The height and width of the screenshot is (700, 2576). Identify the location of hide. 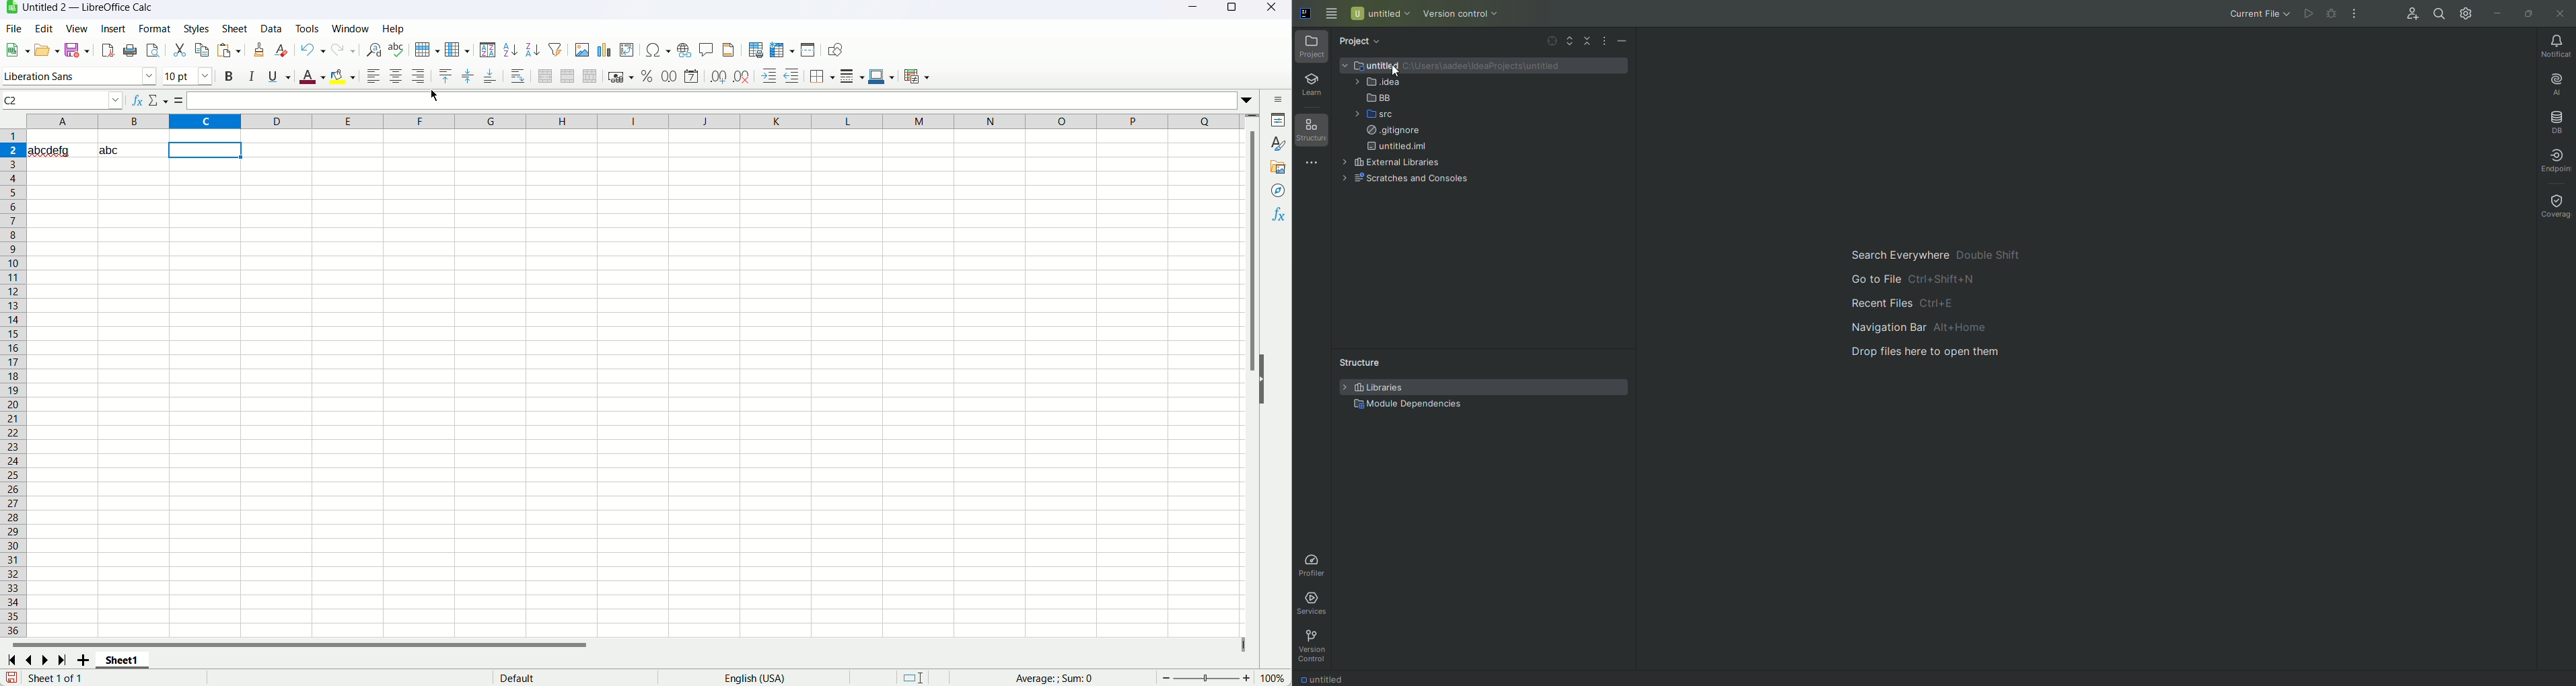
(1262, 379).